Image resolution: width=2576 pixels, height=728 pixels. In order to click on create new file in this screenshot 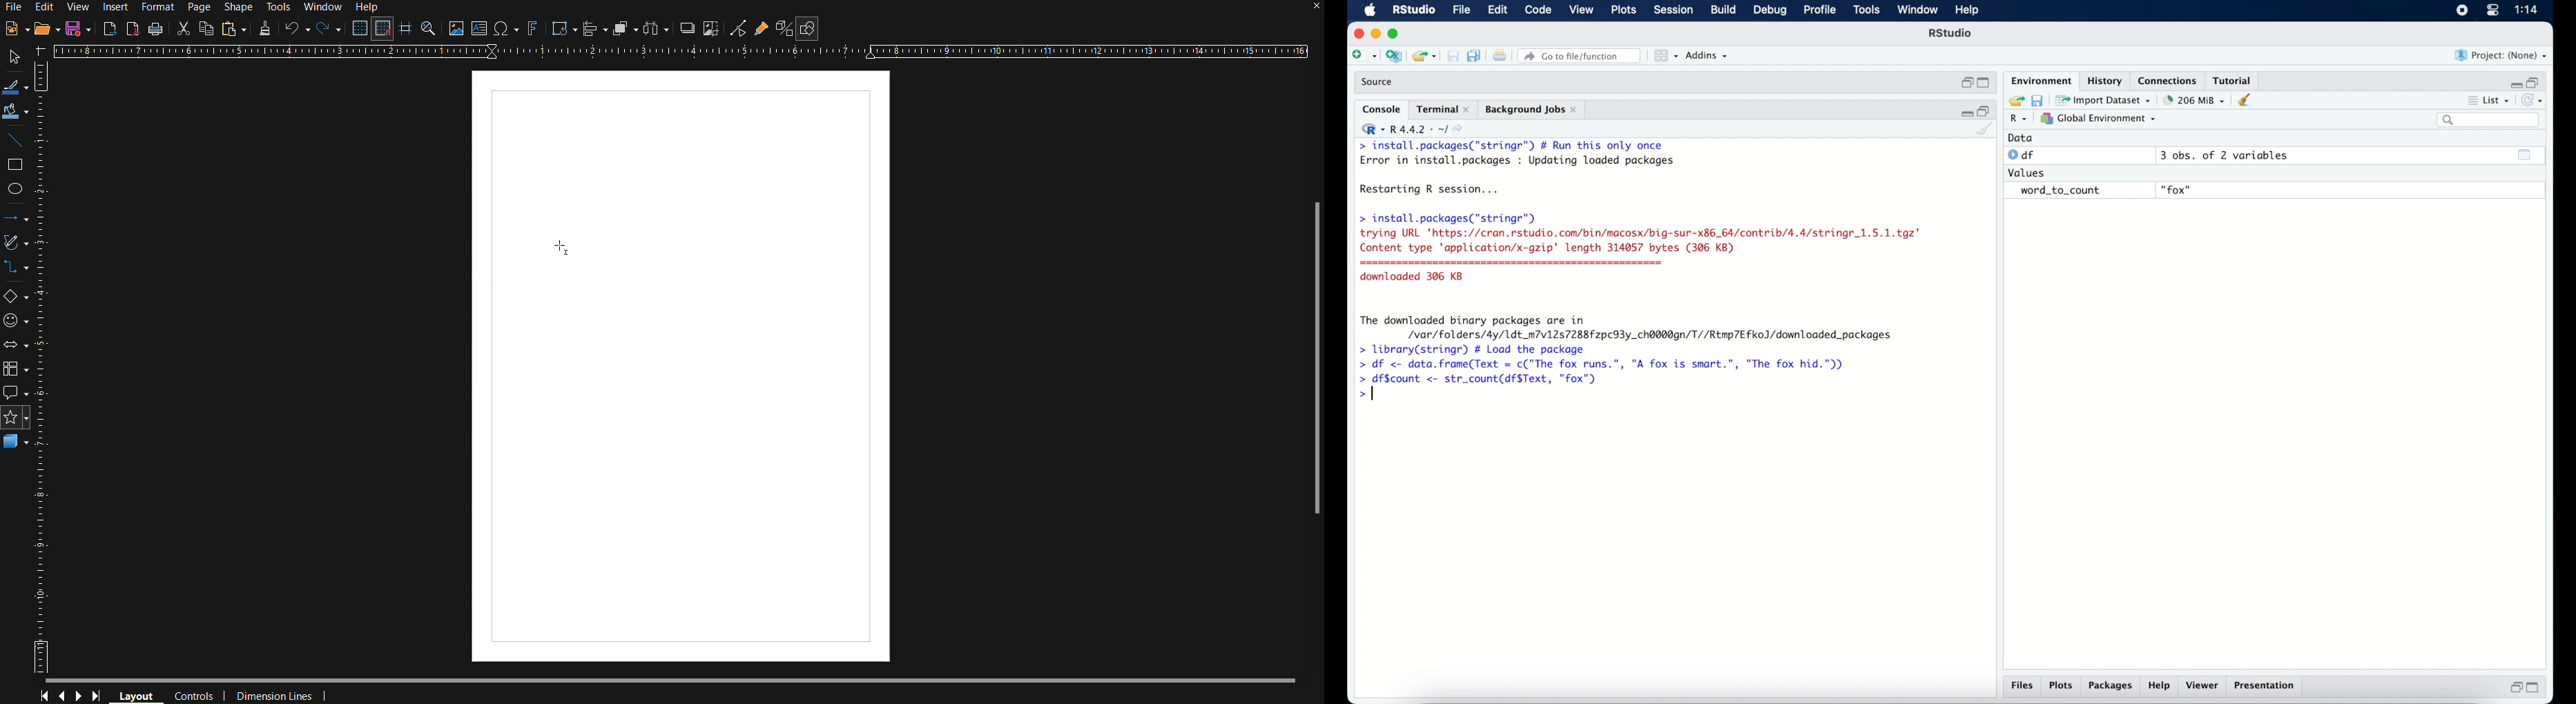, I will do `click(1363, 57)`.